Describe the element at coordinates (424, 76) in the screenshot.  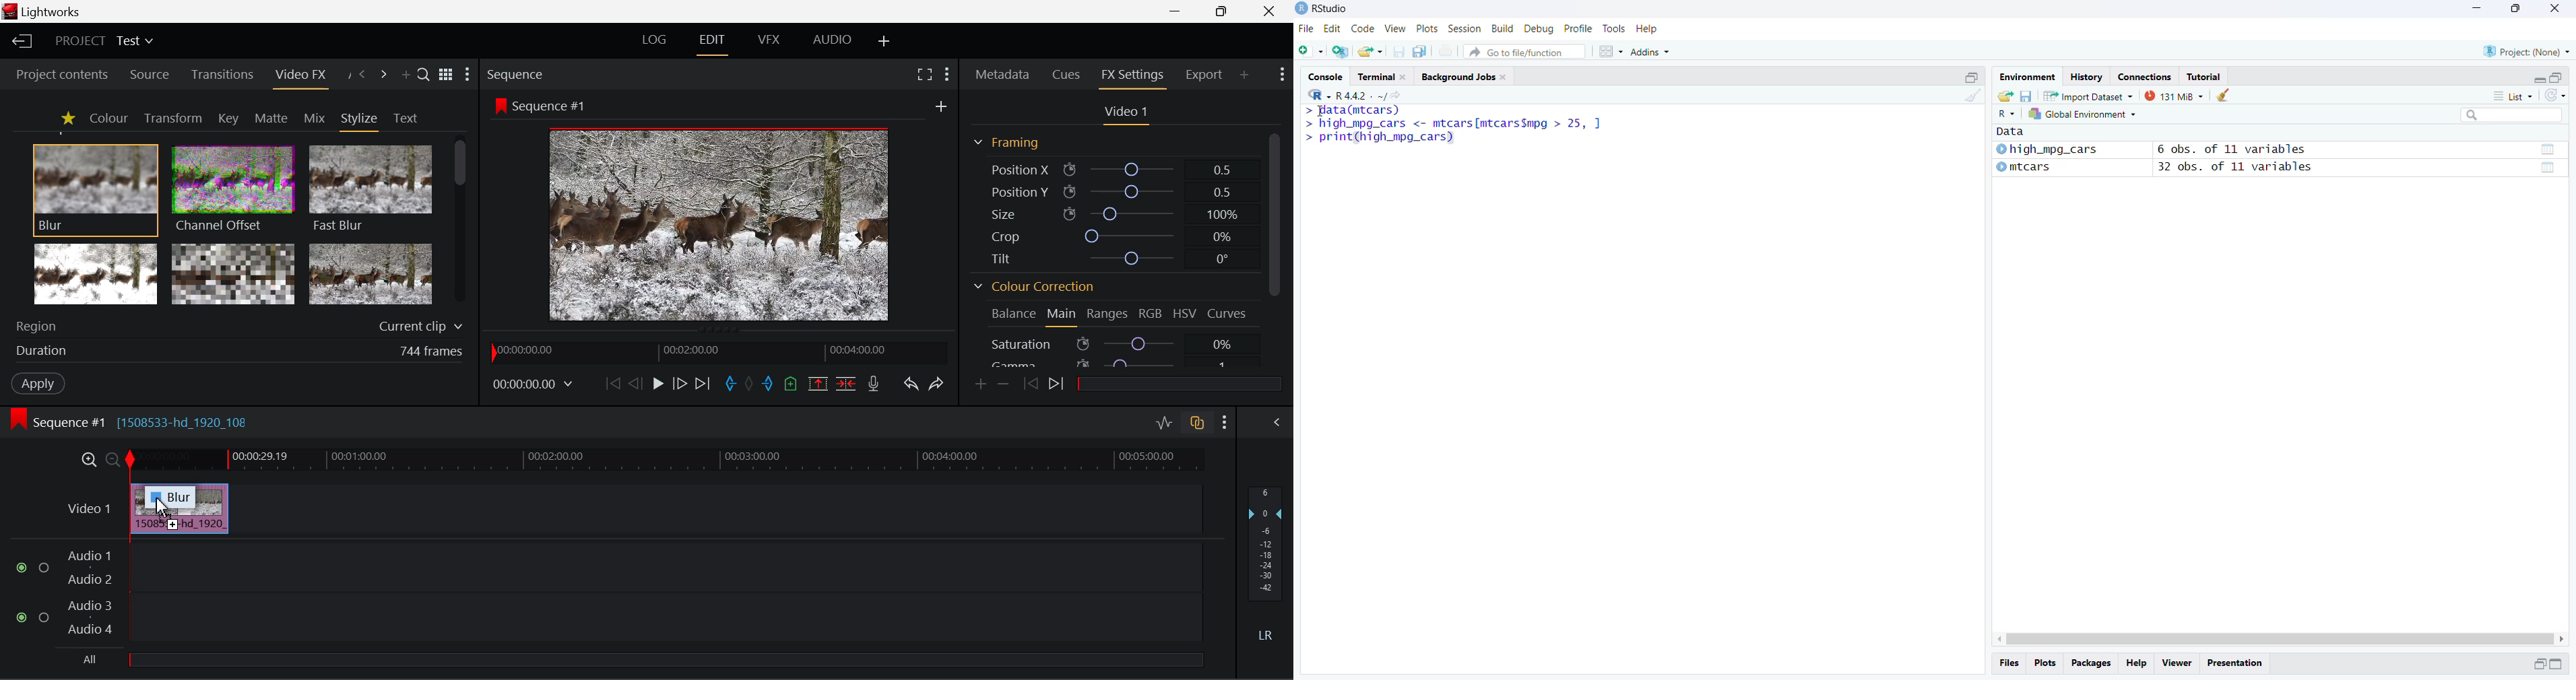
I see `Search` at that location.